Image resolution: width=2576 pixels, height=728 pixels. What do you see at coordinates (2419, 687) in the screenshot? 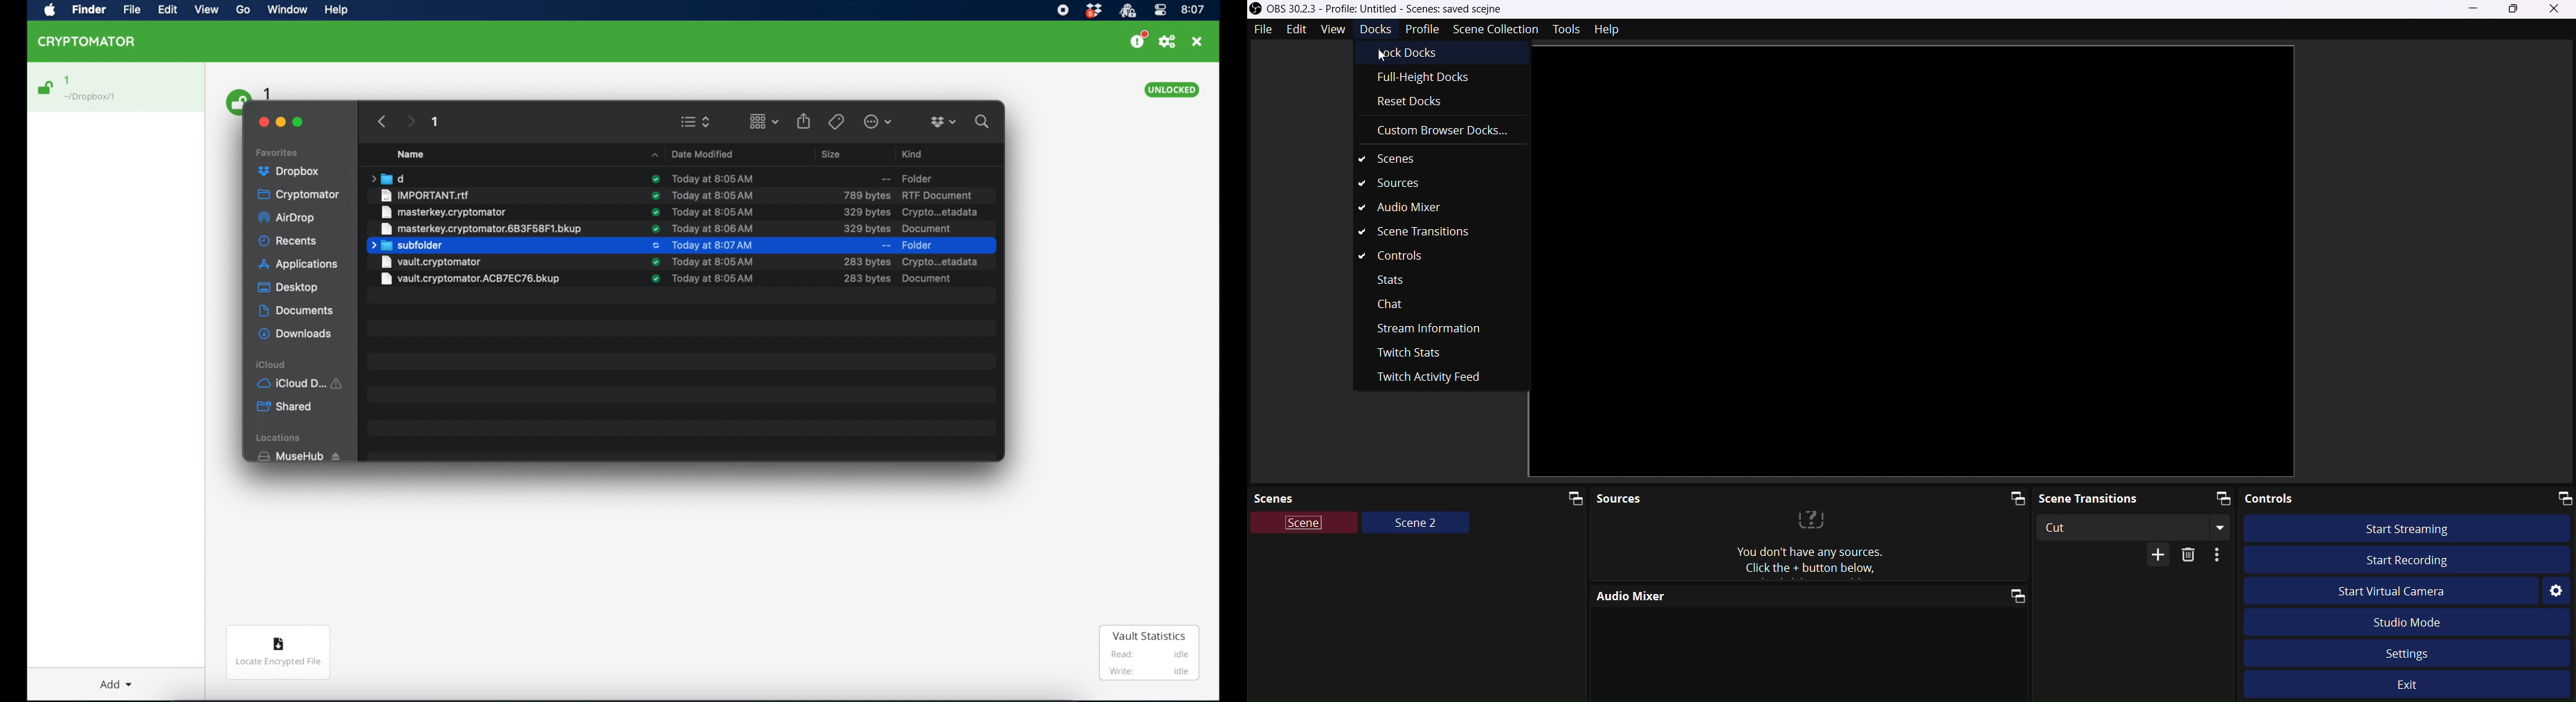
I see `Exit` at bounding box center [2419, 687].